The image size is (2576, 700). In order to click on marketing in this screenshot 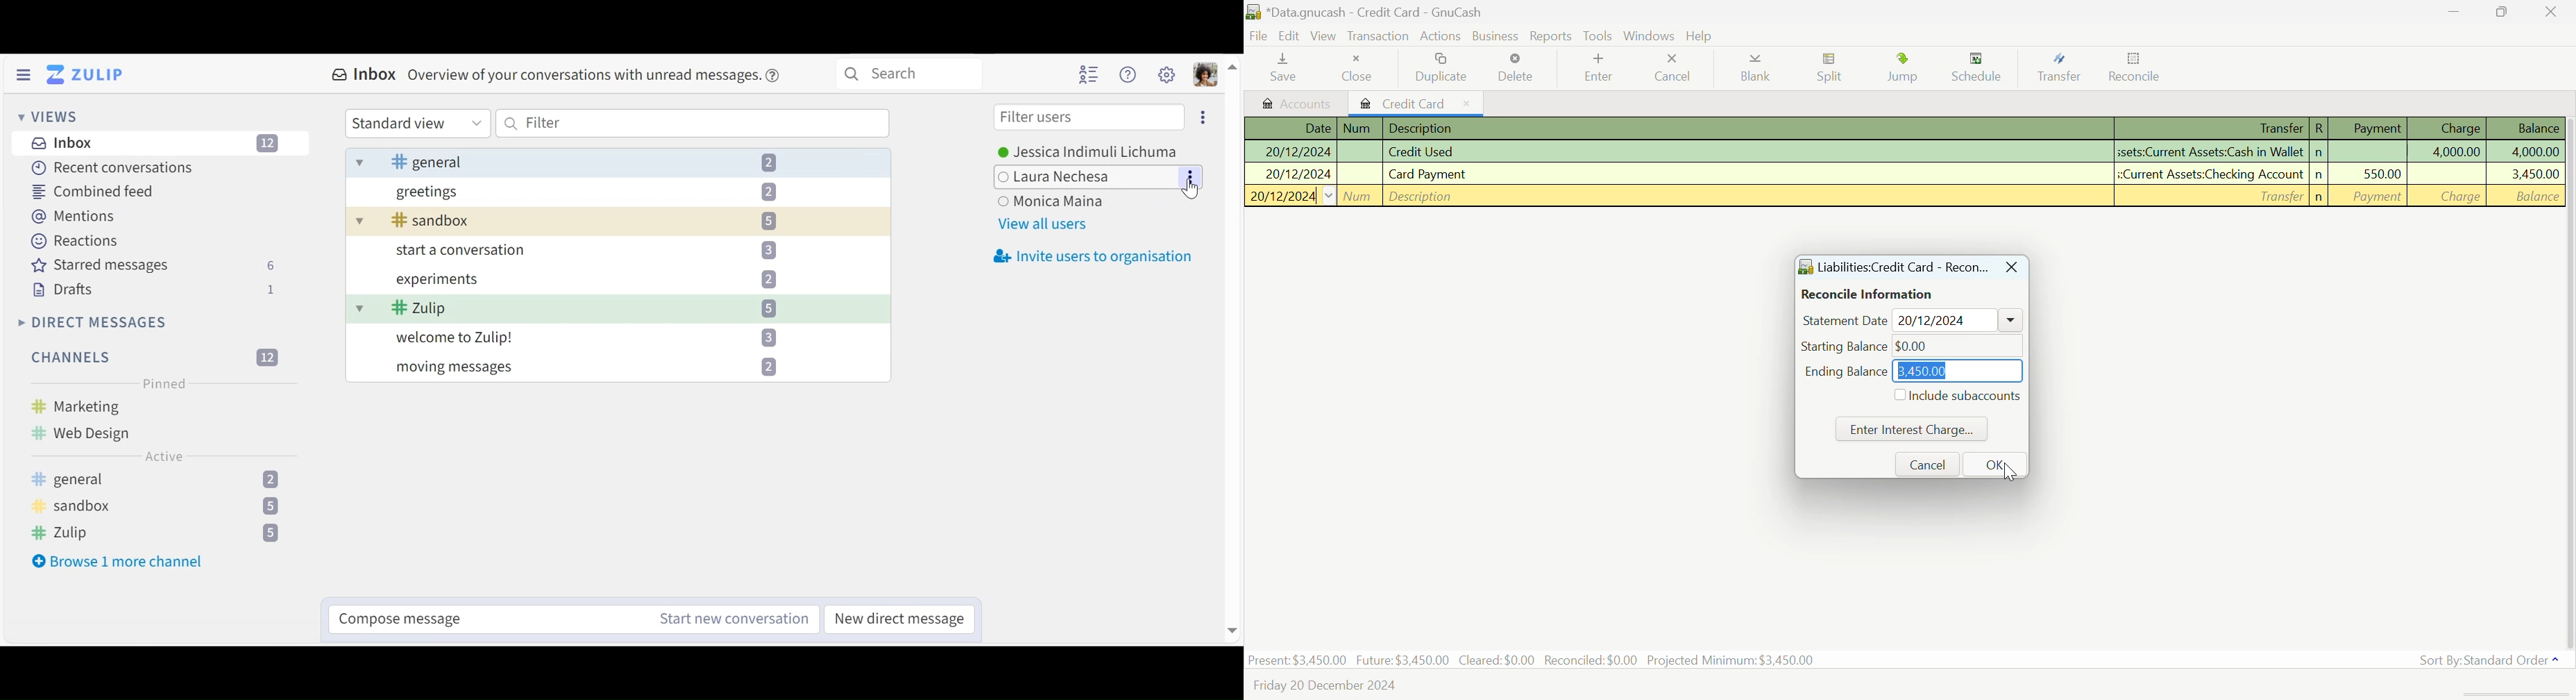, I will do `click(100, 408)`.